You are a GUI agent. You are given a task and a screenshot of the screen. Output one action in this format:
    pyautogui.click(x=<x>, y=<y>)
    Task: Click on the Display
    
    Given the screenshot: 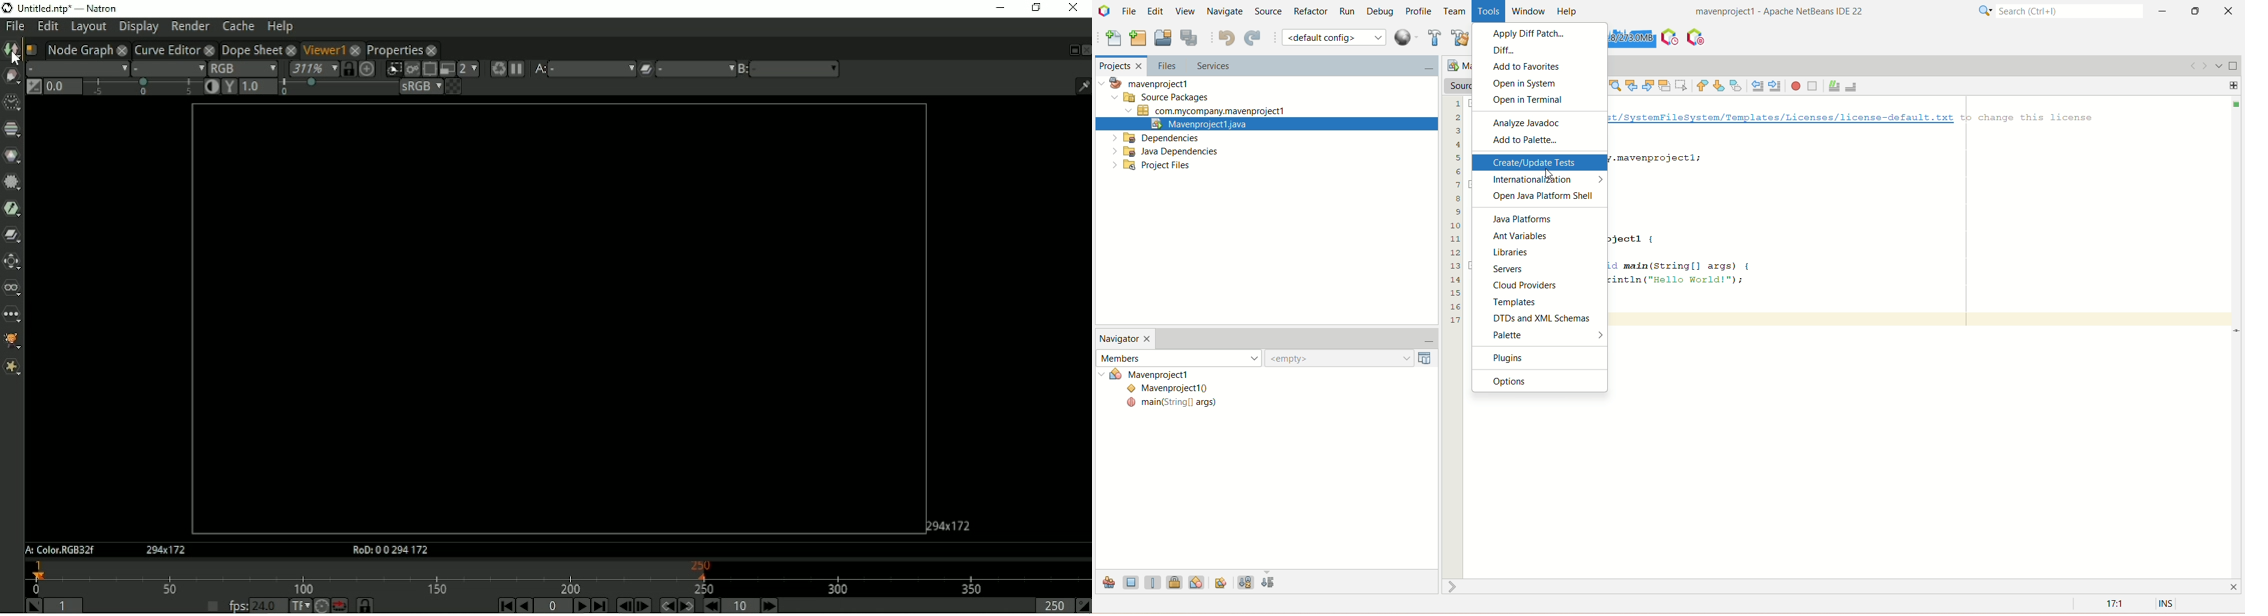 What is the action you would take?
    pyautogui.click(x=138, y=28)
    